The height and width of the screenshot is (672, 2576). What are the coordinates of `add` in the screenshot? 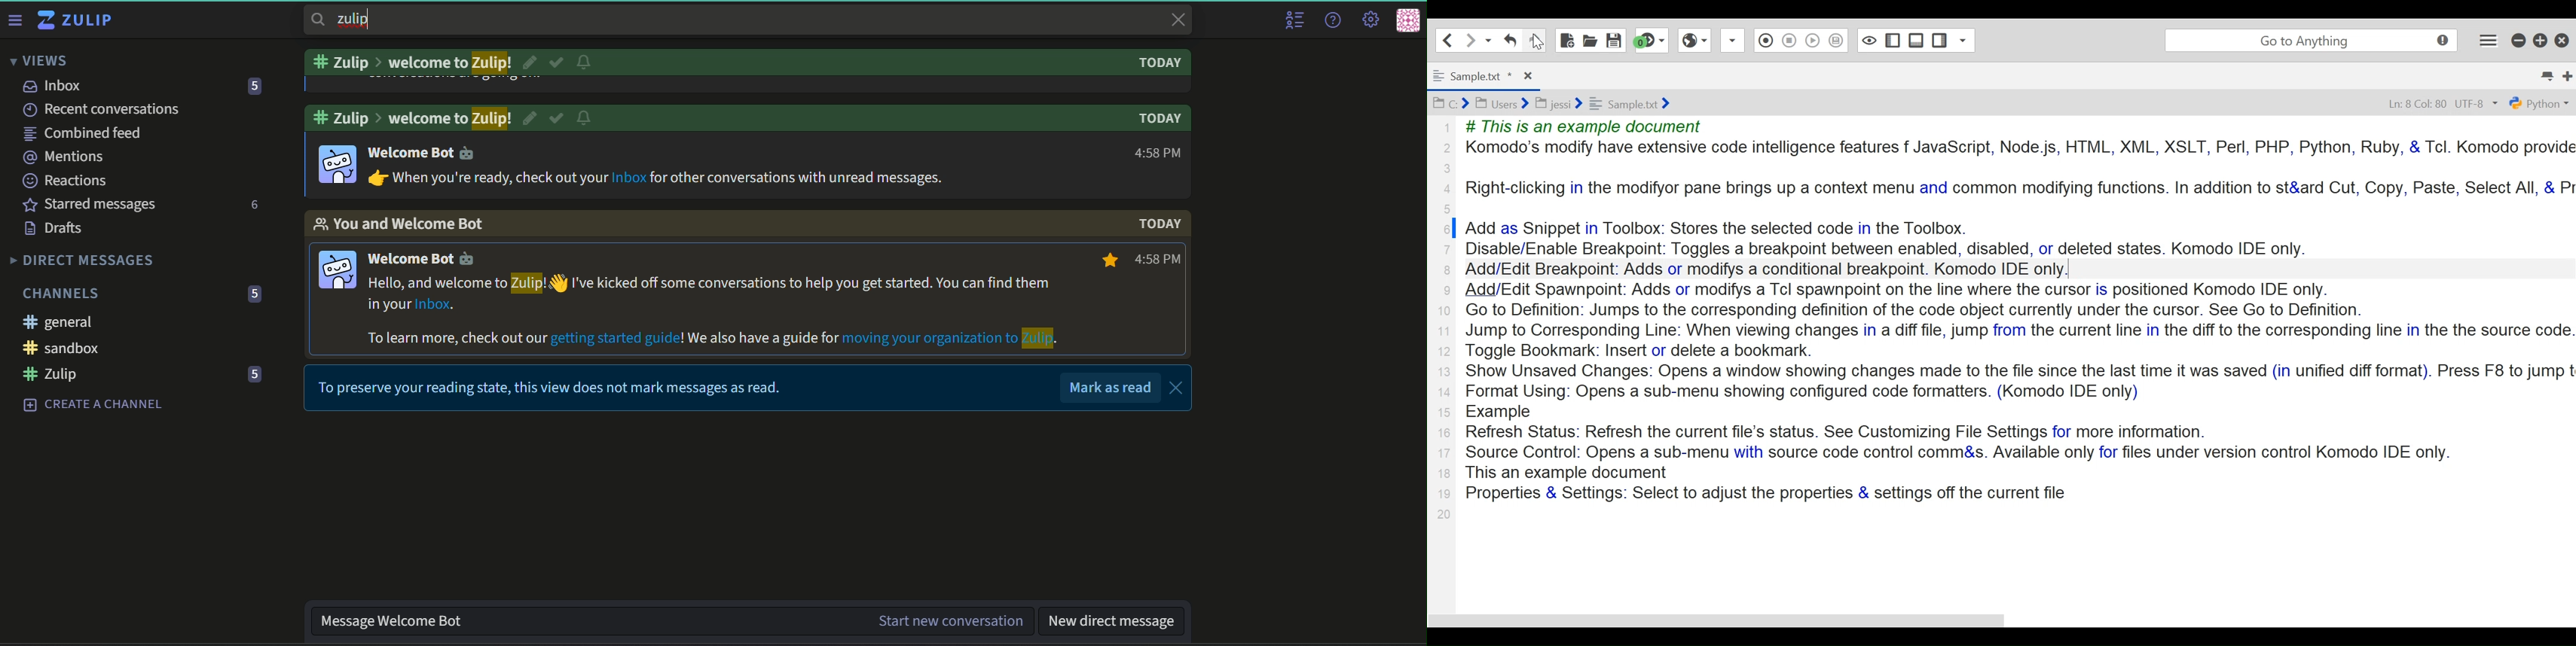 It's located at (255, 323).